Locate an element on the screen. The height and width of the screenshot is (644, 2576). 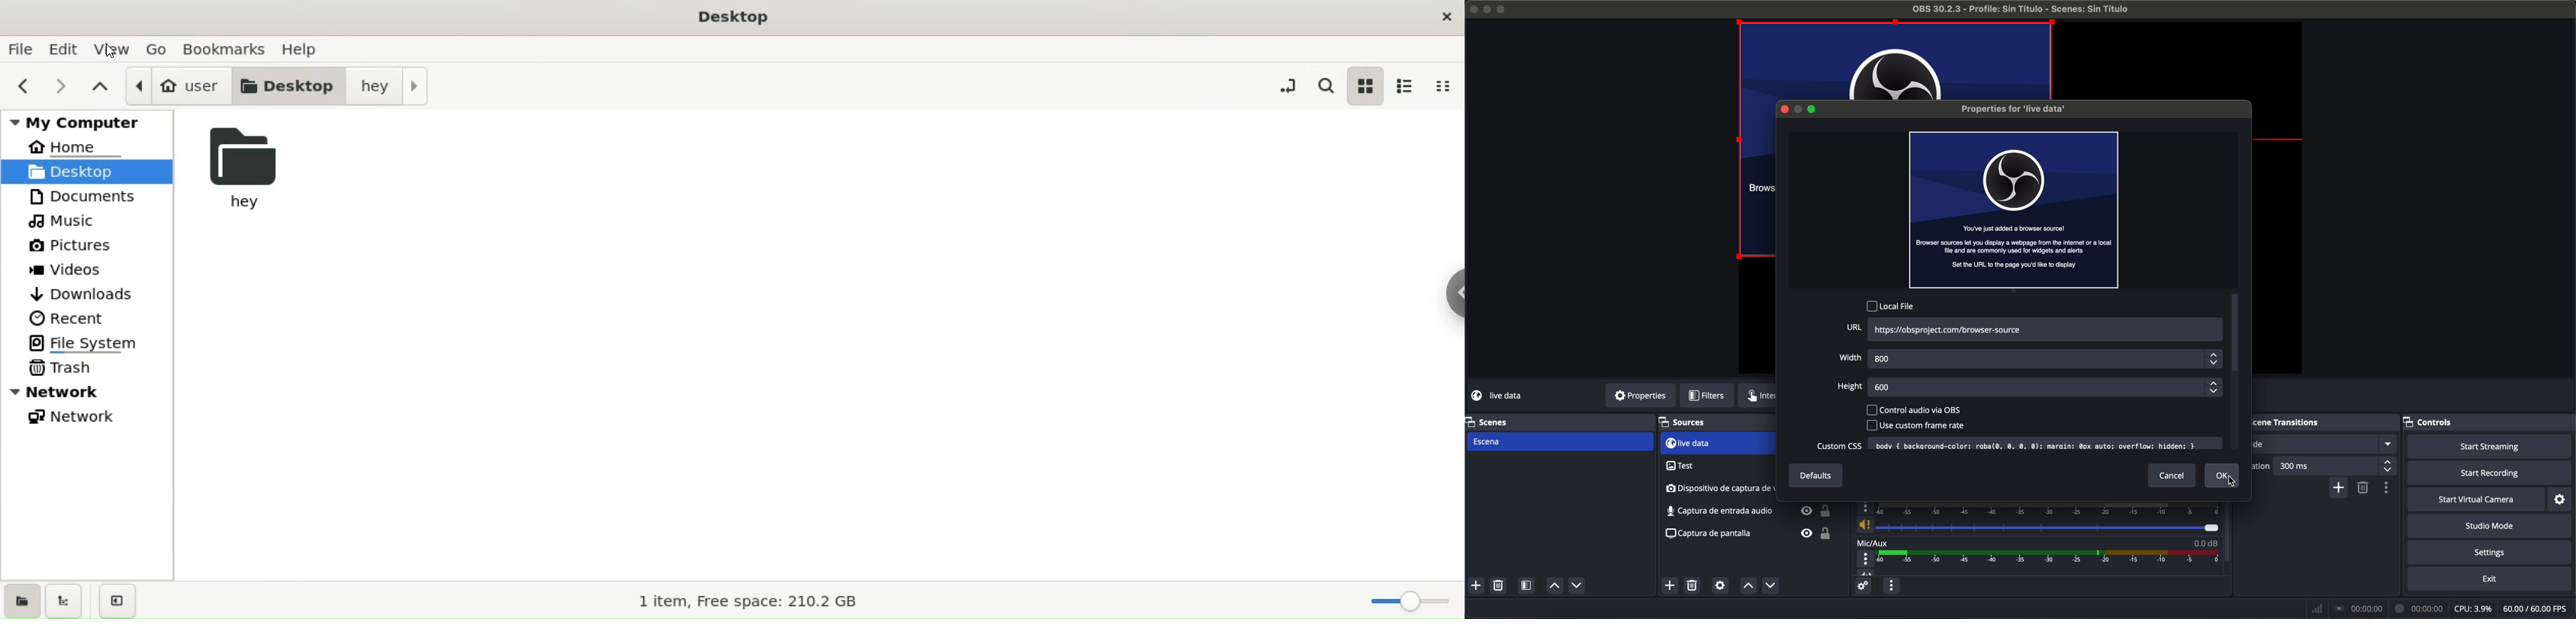
scene transitions is located at coordinates (2287, 422).